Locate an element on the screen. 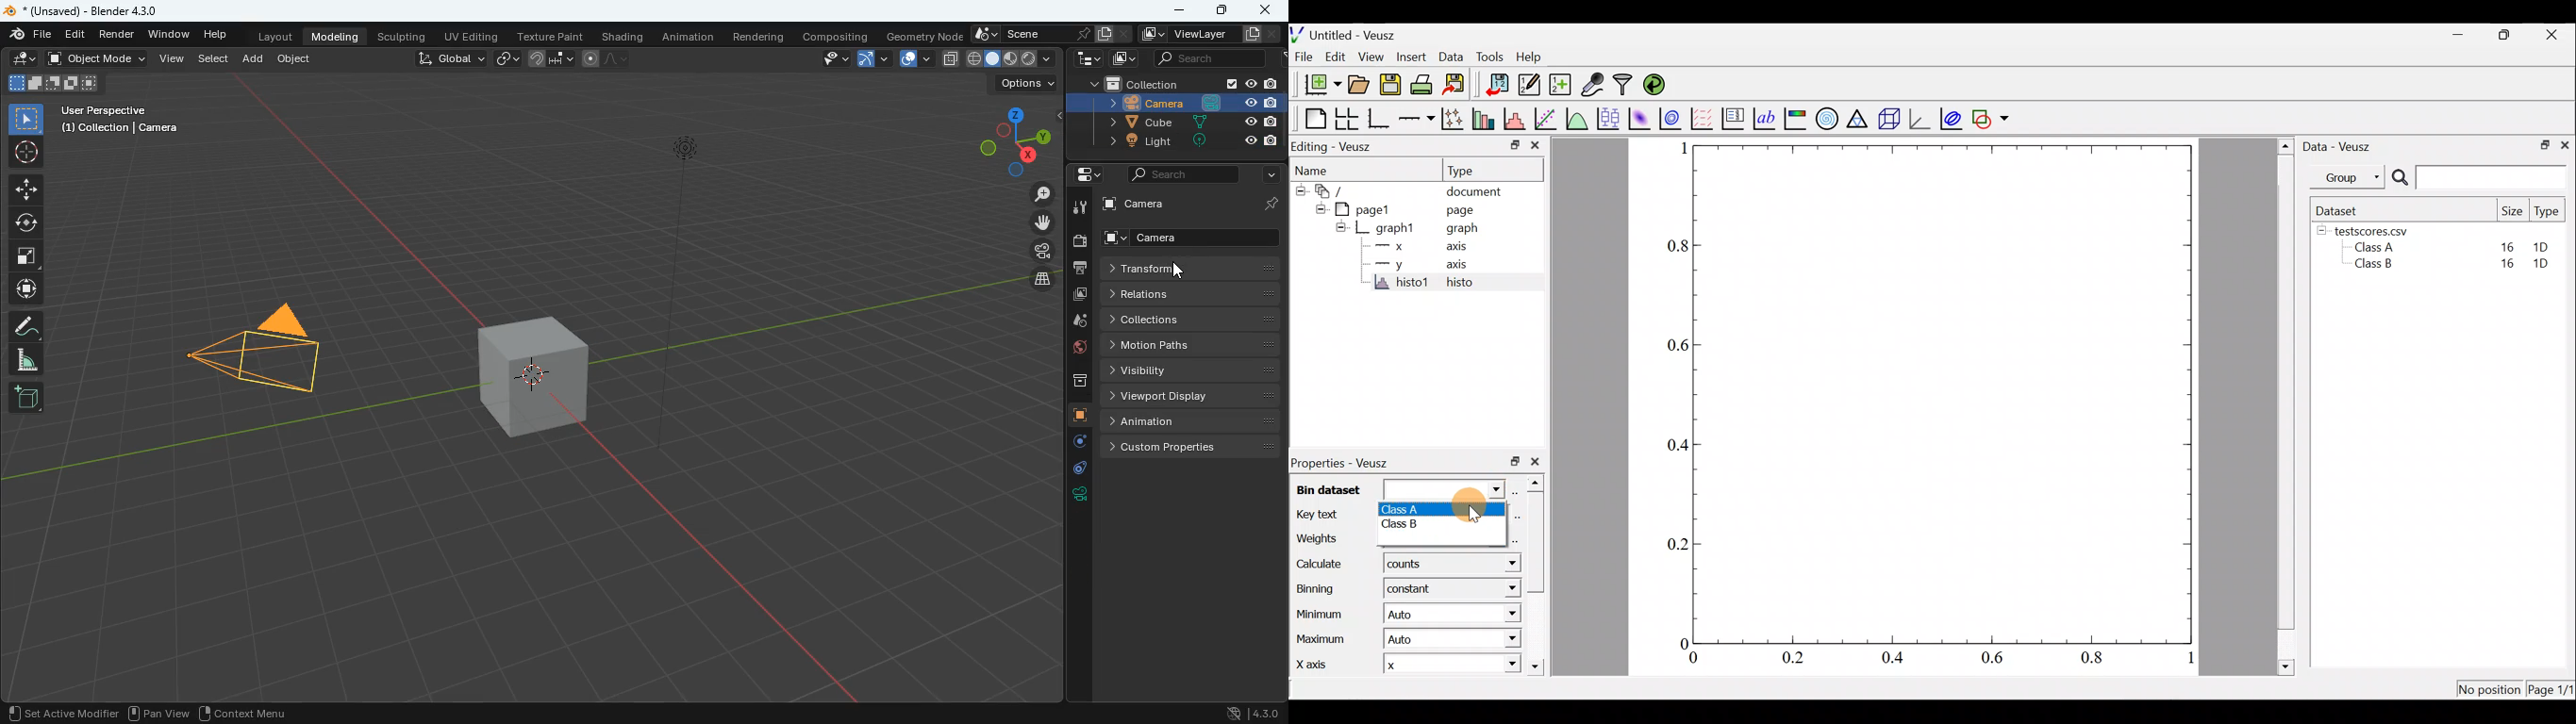 The height and width of the screenshot is (728, 2576). Maximum dropdown is located at coordinates (1507, 639).